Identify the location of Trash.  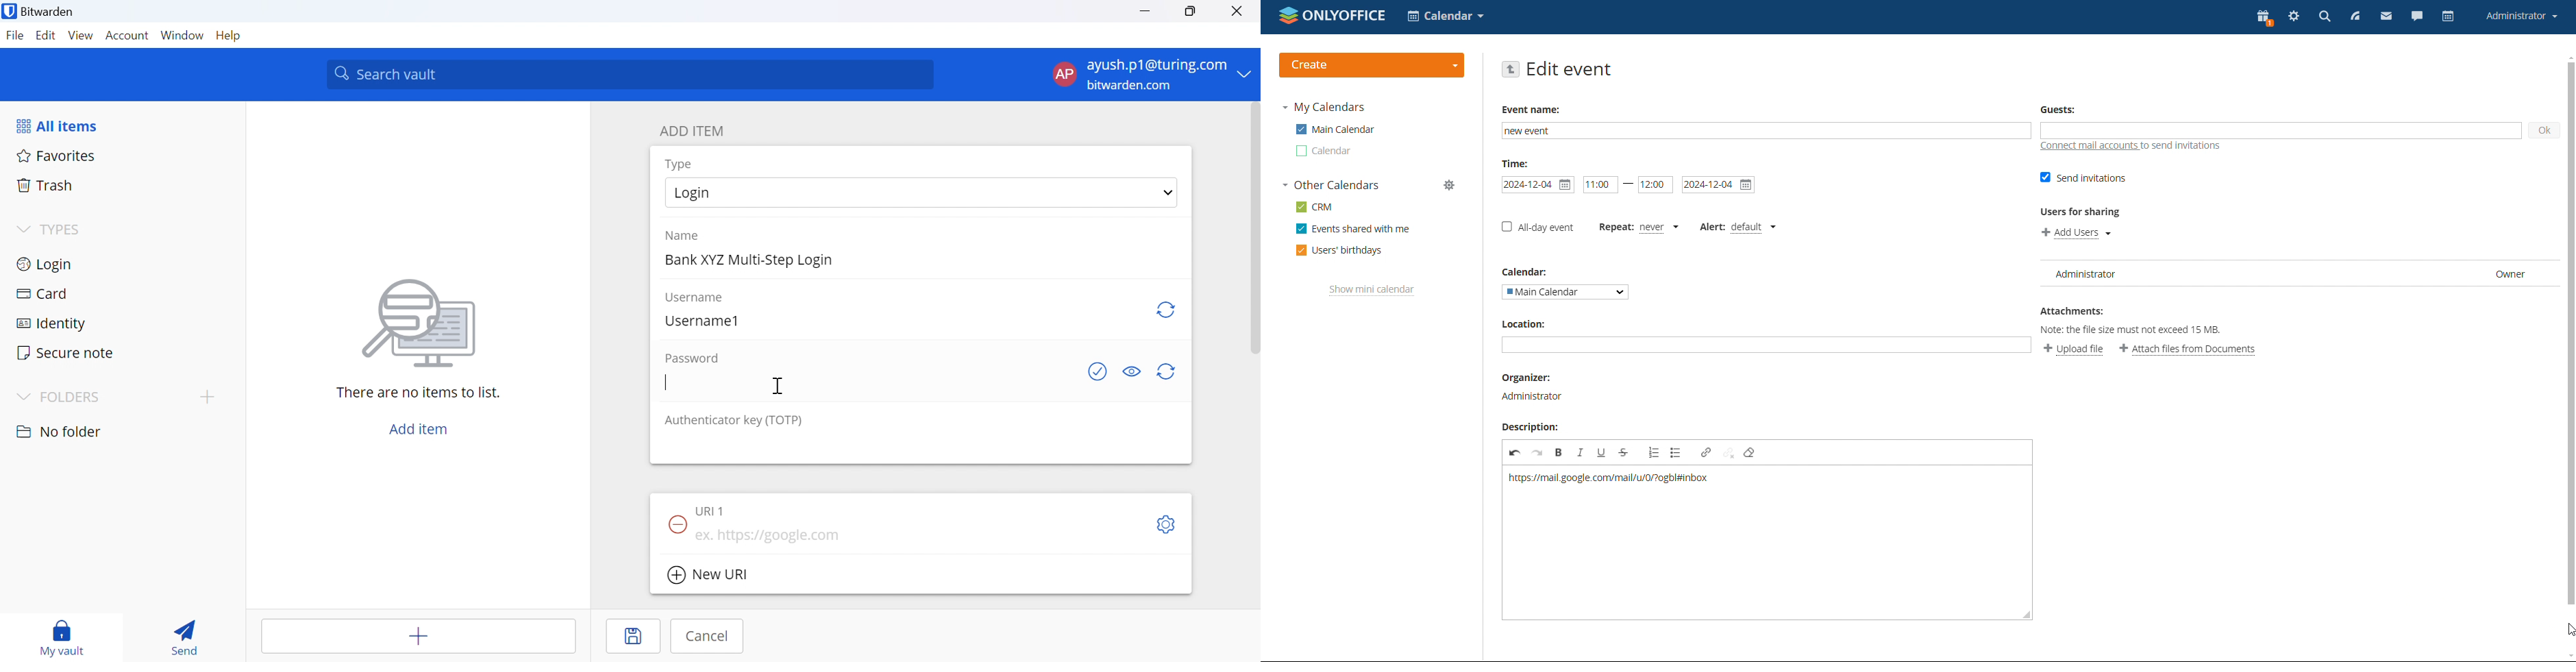
(45, 185).